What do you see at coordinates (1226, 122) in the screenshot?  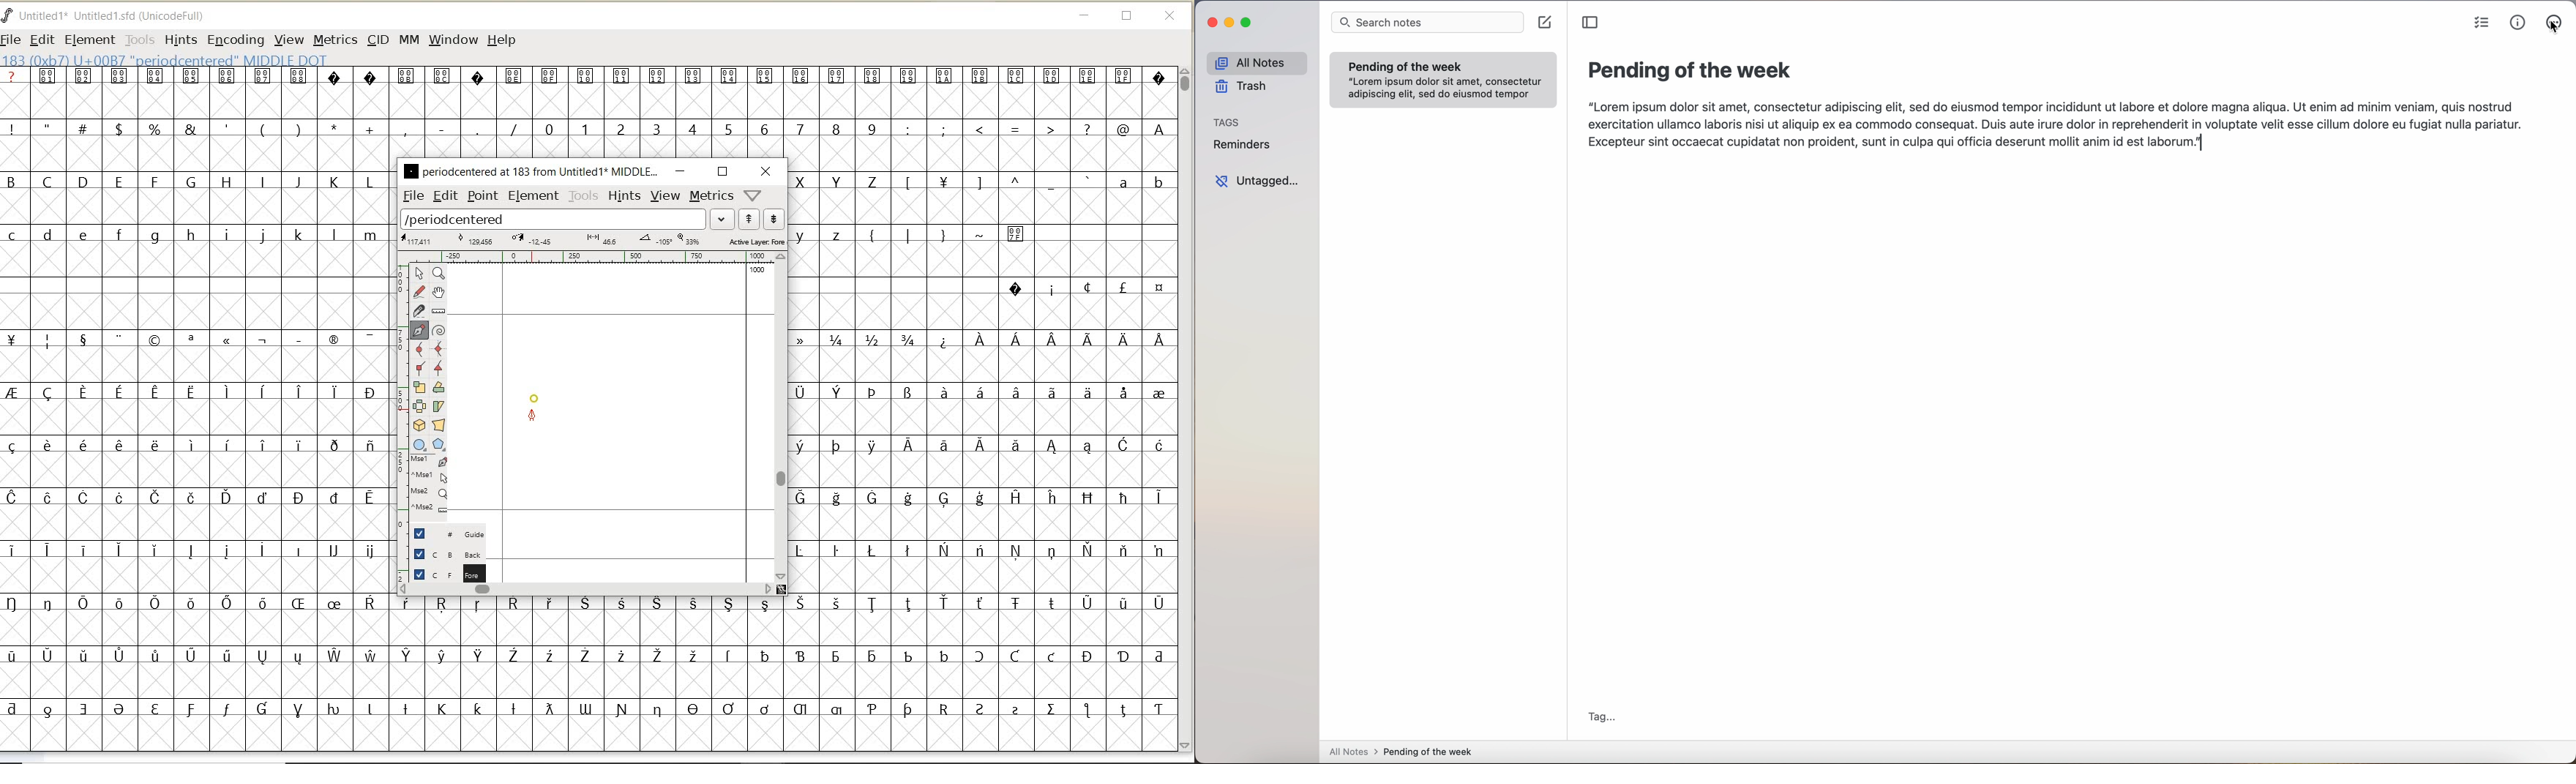 I see `tags` at bounding box center [1226, 122].